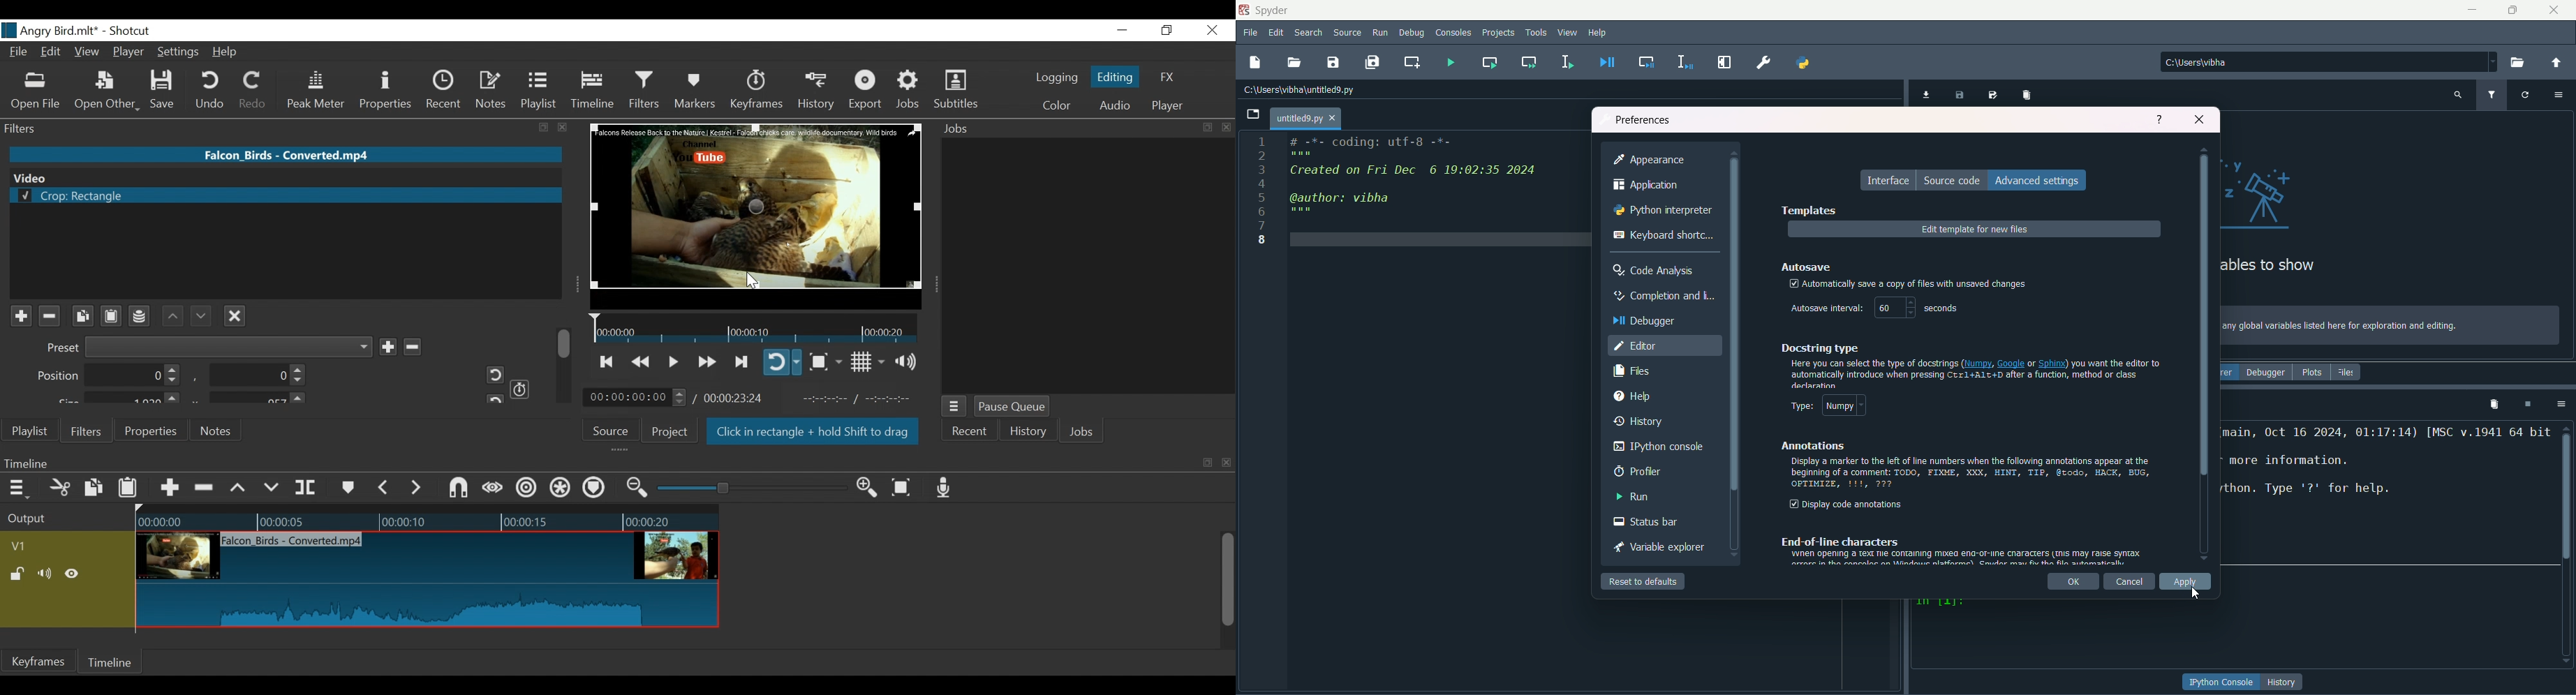  Describe the element at coordinates (2526, 404) in the screenshot. I see `interrupt kernel` at that location.